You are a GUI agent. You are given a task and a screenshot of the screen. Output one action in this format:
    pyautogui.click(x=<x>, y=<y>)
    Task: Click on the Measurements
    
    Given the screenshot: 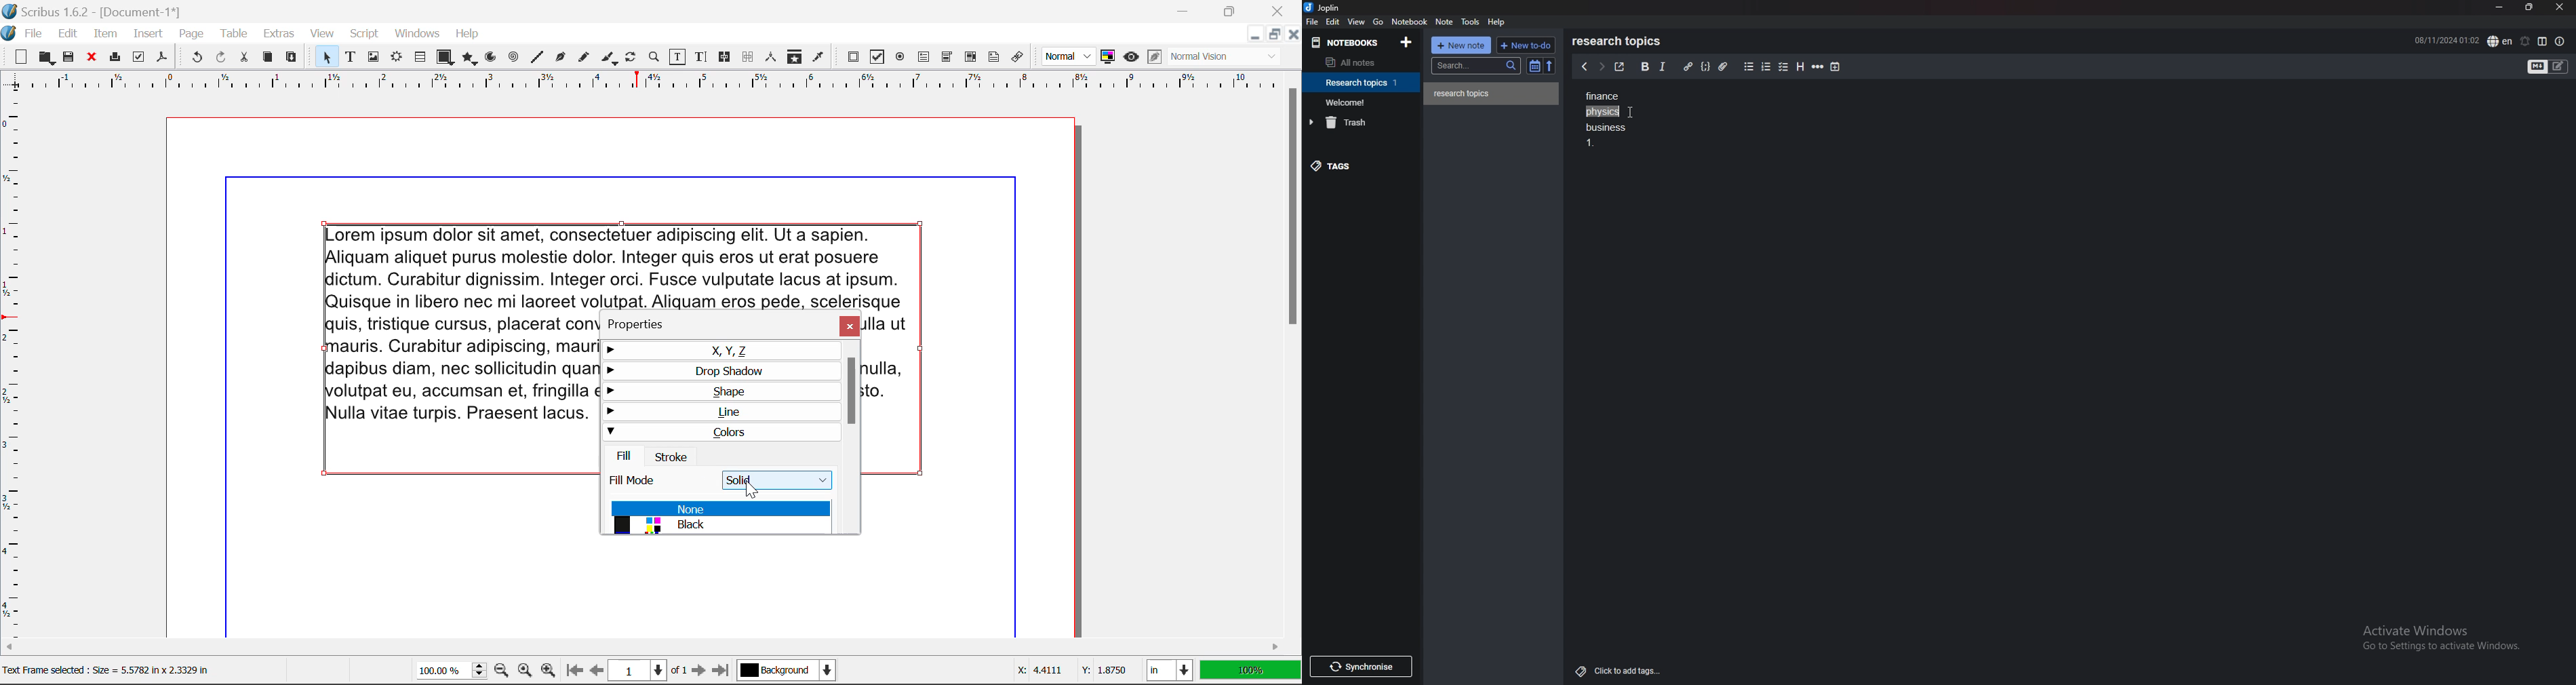 What is the action you would take?
    pyautogui.click(x=772, y=57)
    